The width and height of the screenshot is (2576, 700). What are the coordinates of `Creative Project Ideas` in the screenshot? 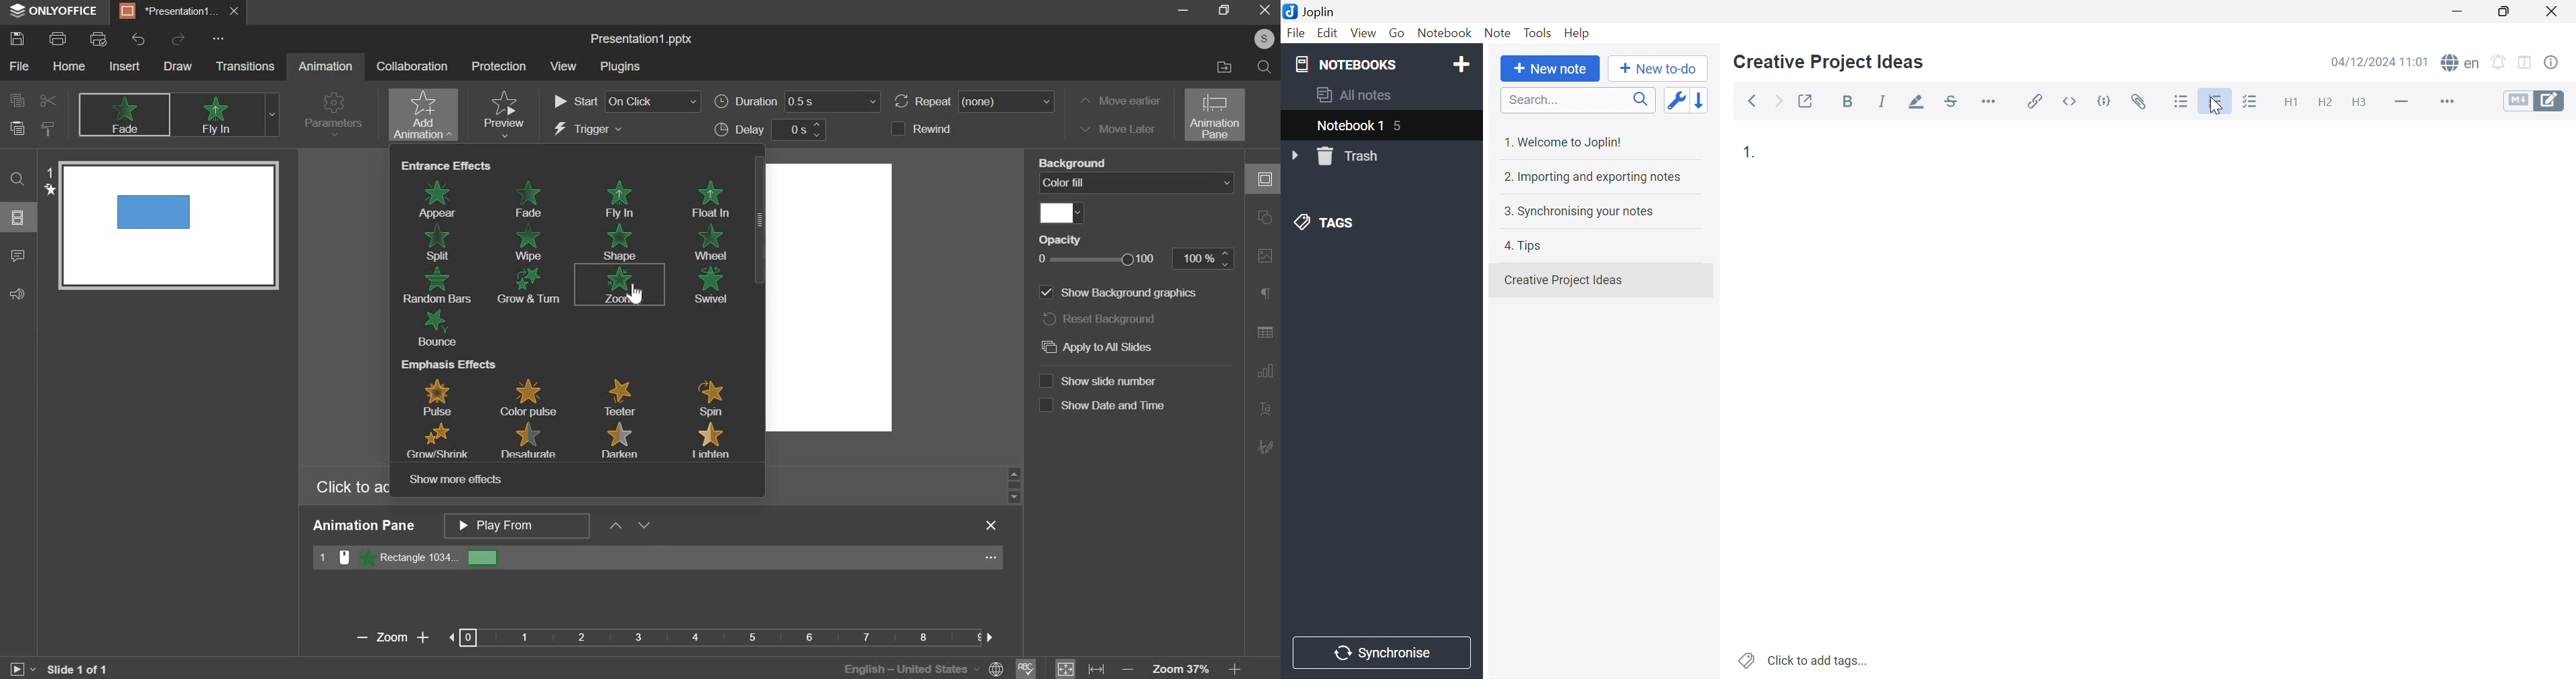 It's located at (1828, 62).